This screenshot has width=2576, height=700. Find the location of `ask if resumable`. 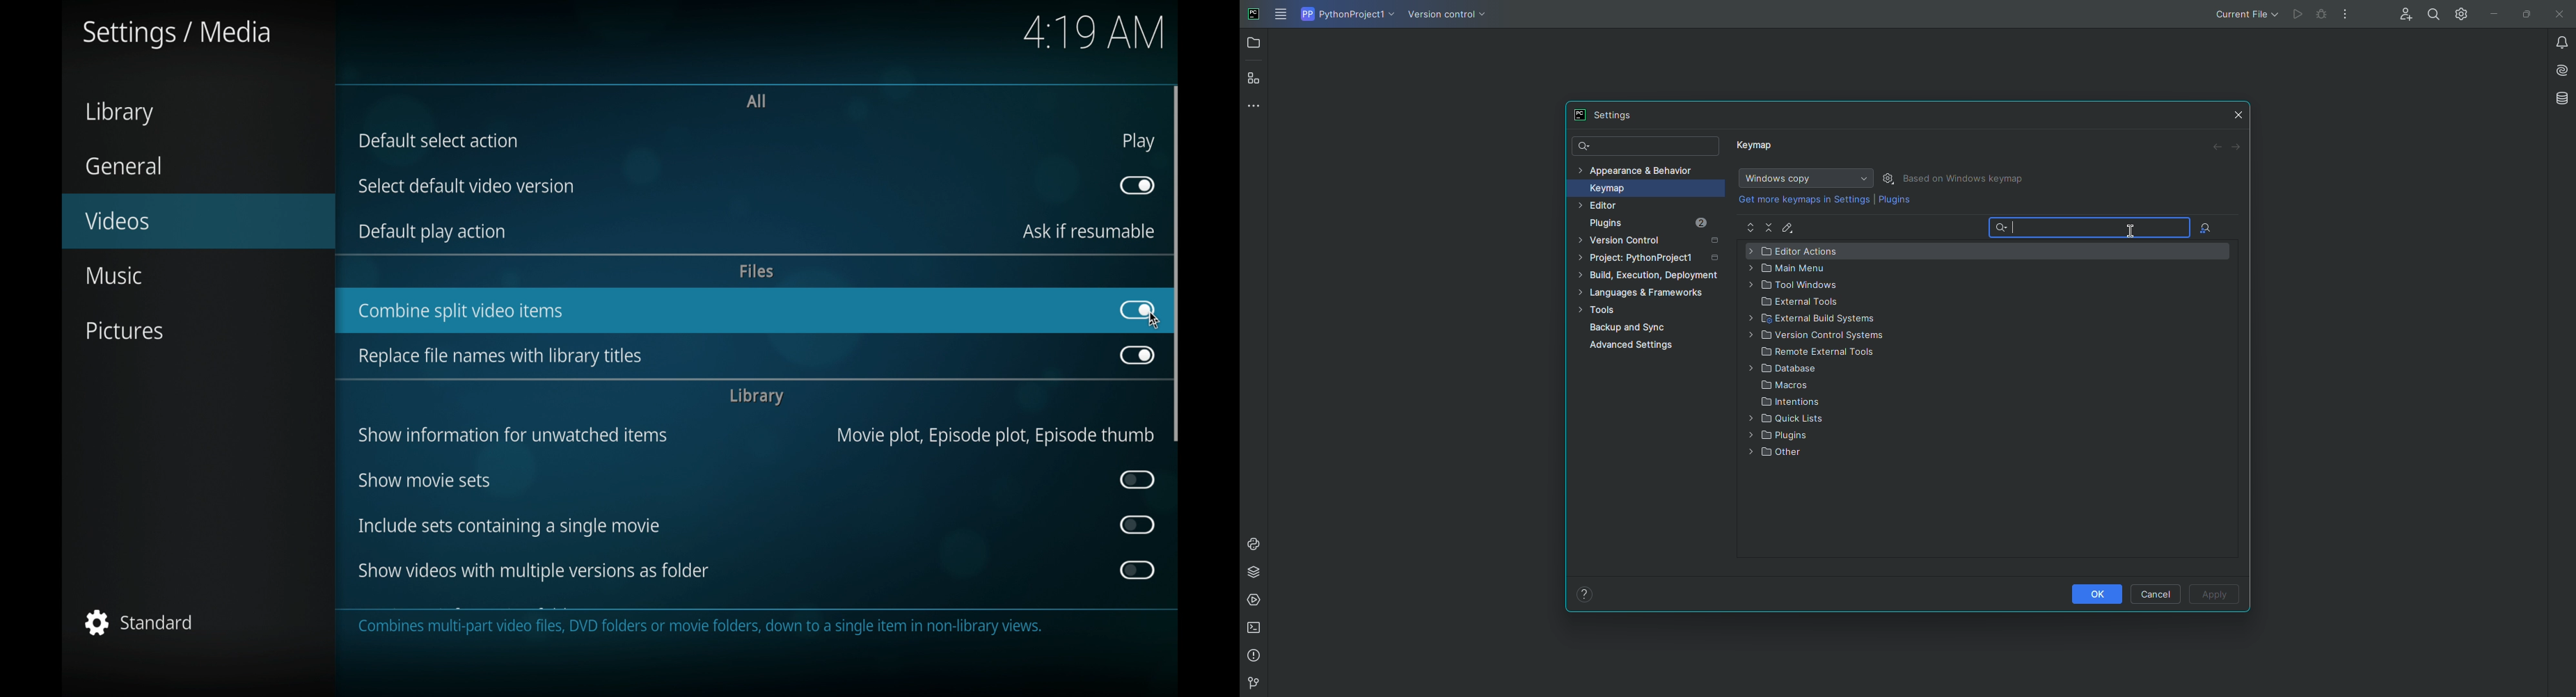

ask if resumable is located at coordinates (1090, 230).